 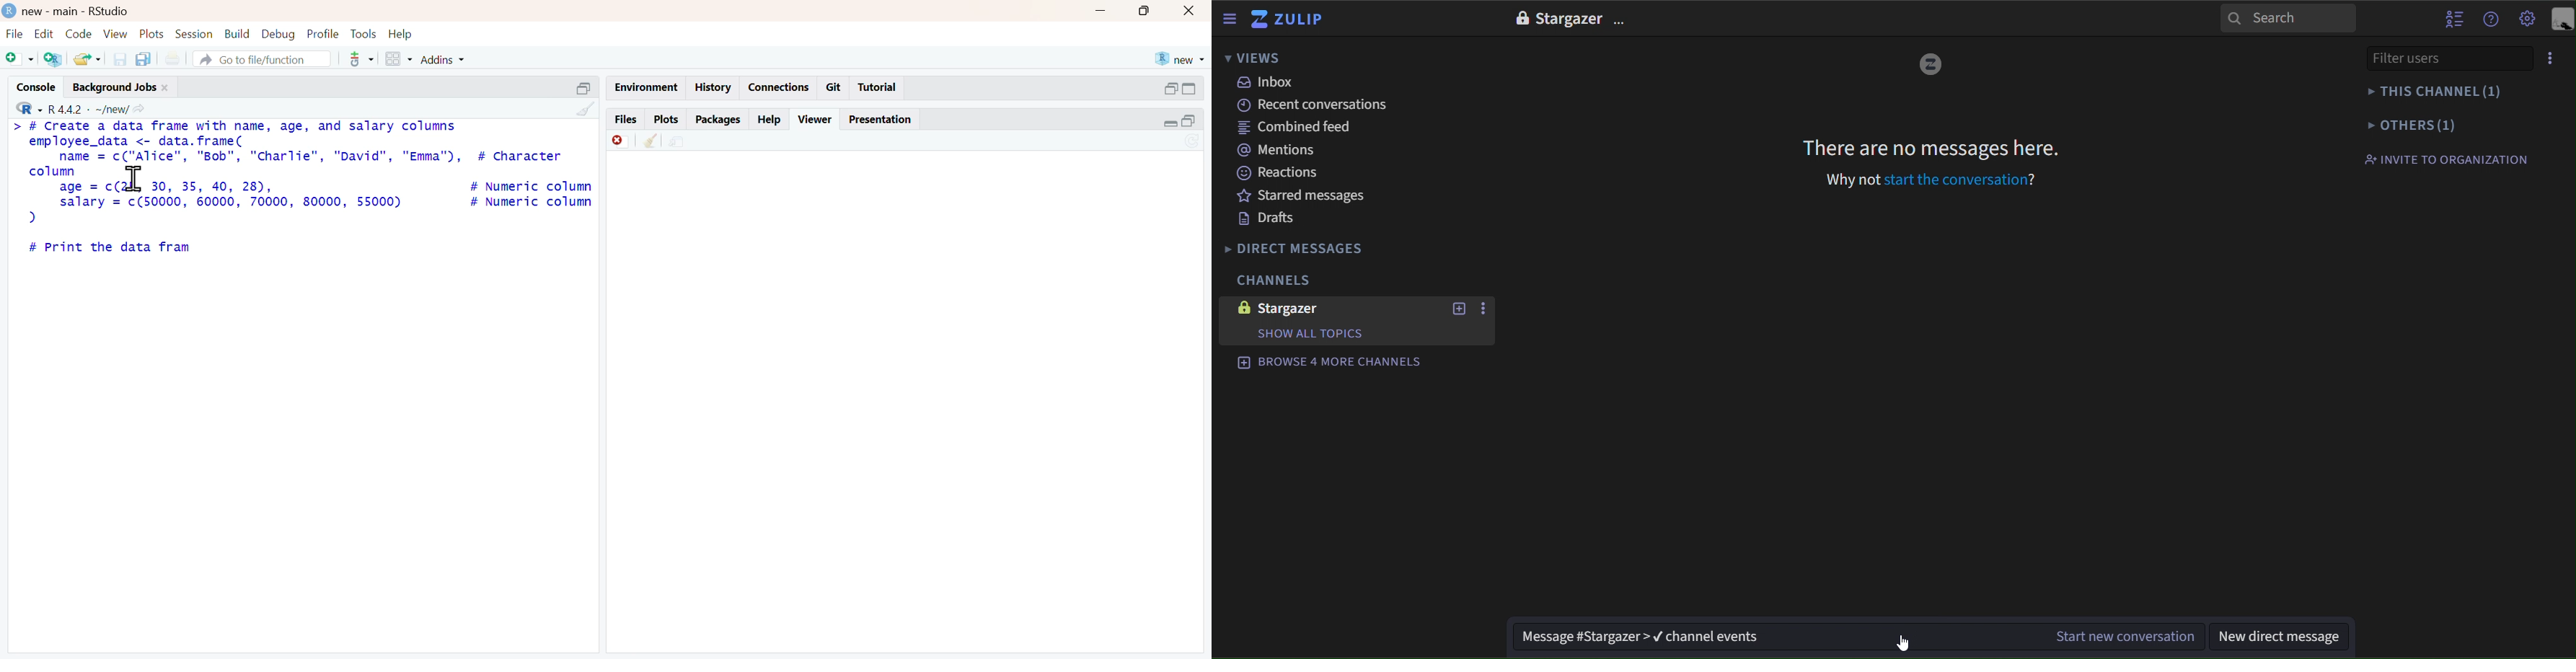 I want to click on minimize, so click(x=585, y=85).